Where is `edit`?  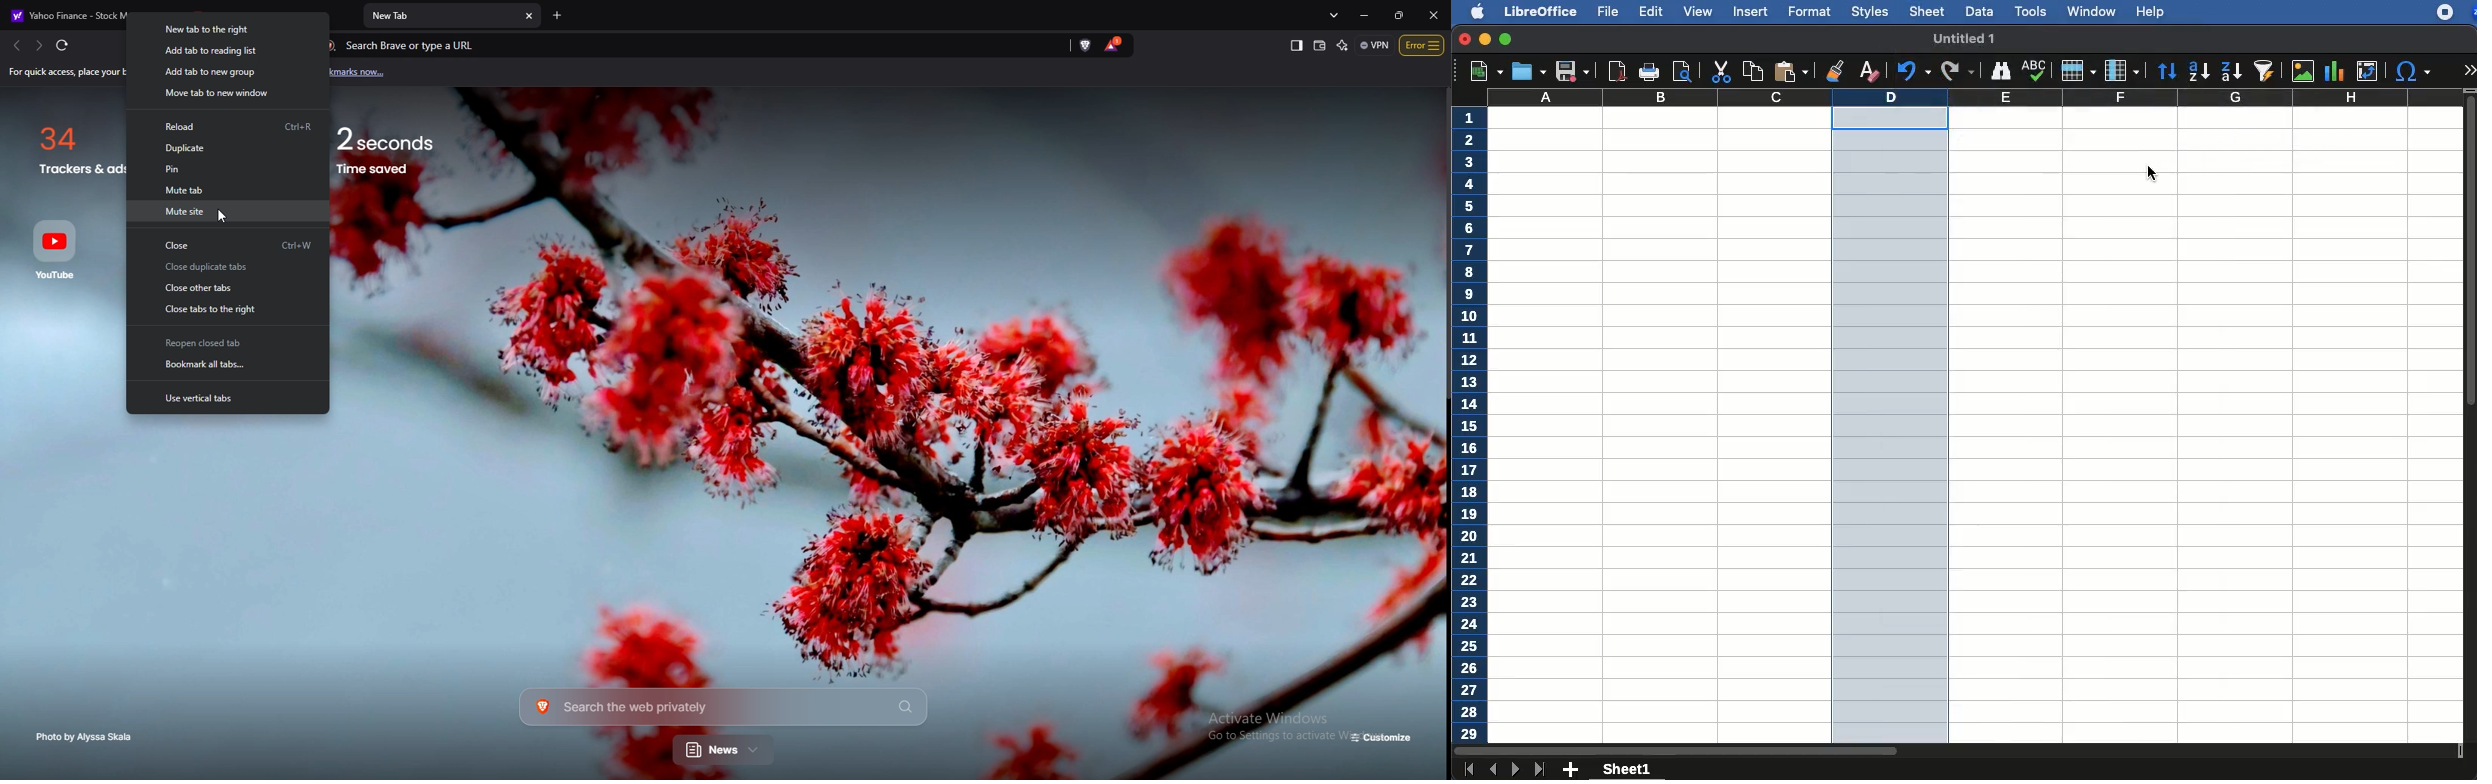 edit is located at coordinates (1651, 11).